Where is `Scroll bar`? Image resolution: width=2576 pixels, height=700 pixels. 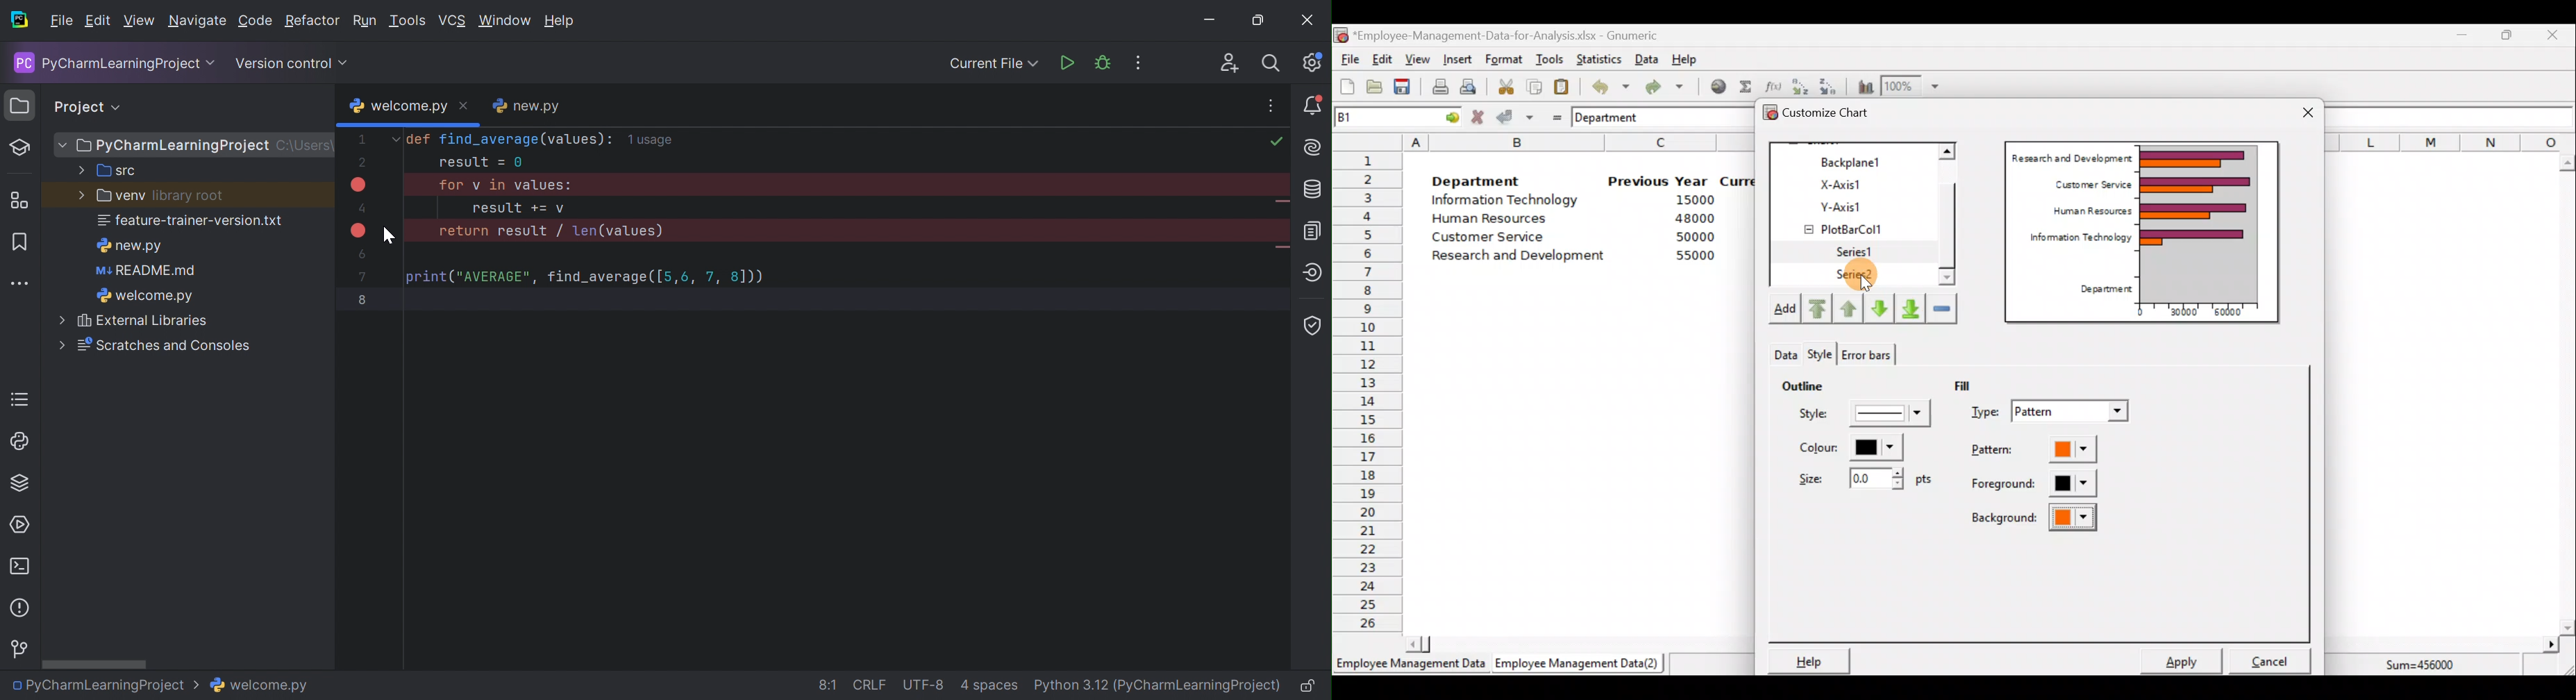
Scroll bar is located at coordinates (1573, 643).